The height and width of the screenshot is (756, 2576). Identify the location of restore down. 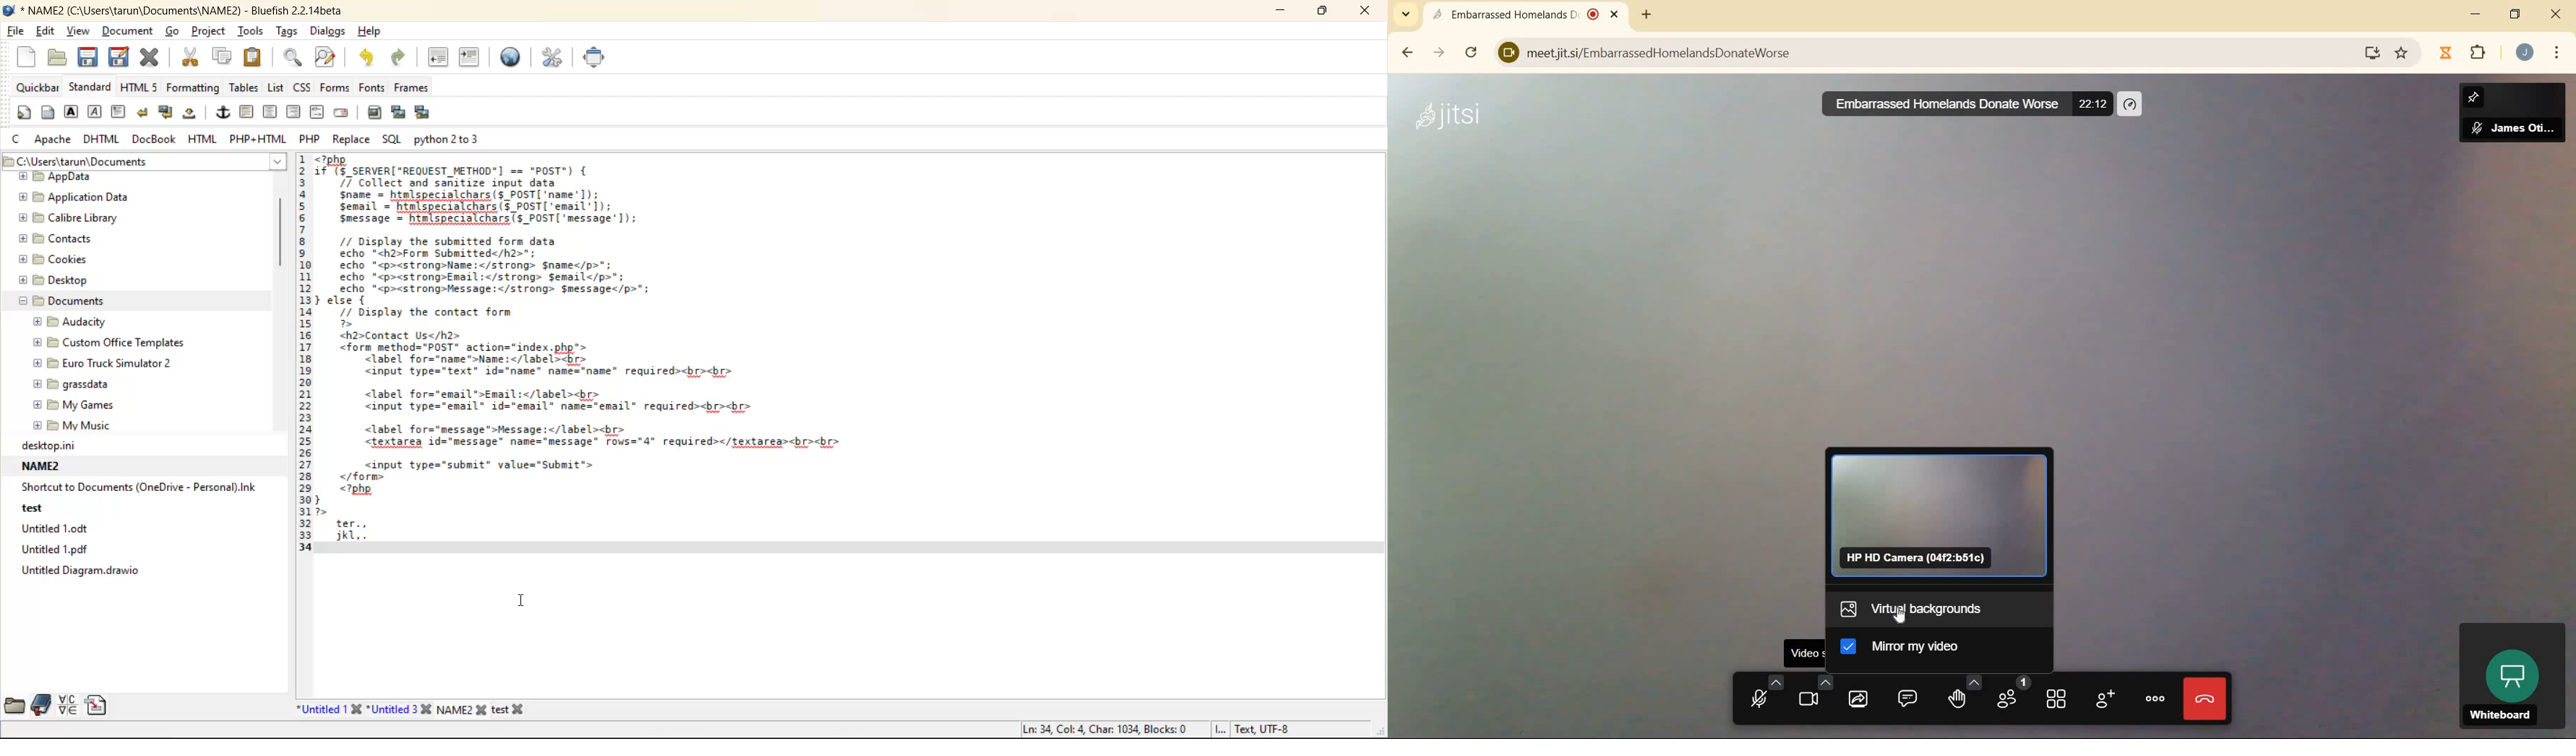
(2515, 13).